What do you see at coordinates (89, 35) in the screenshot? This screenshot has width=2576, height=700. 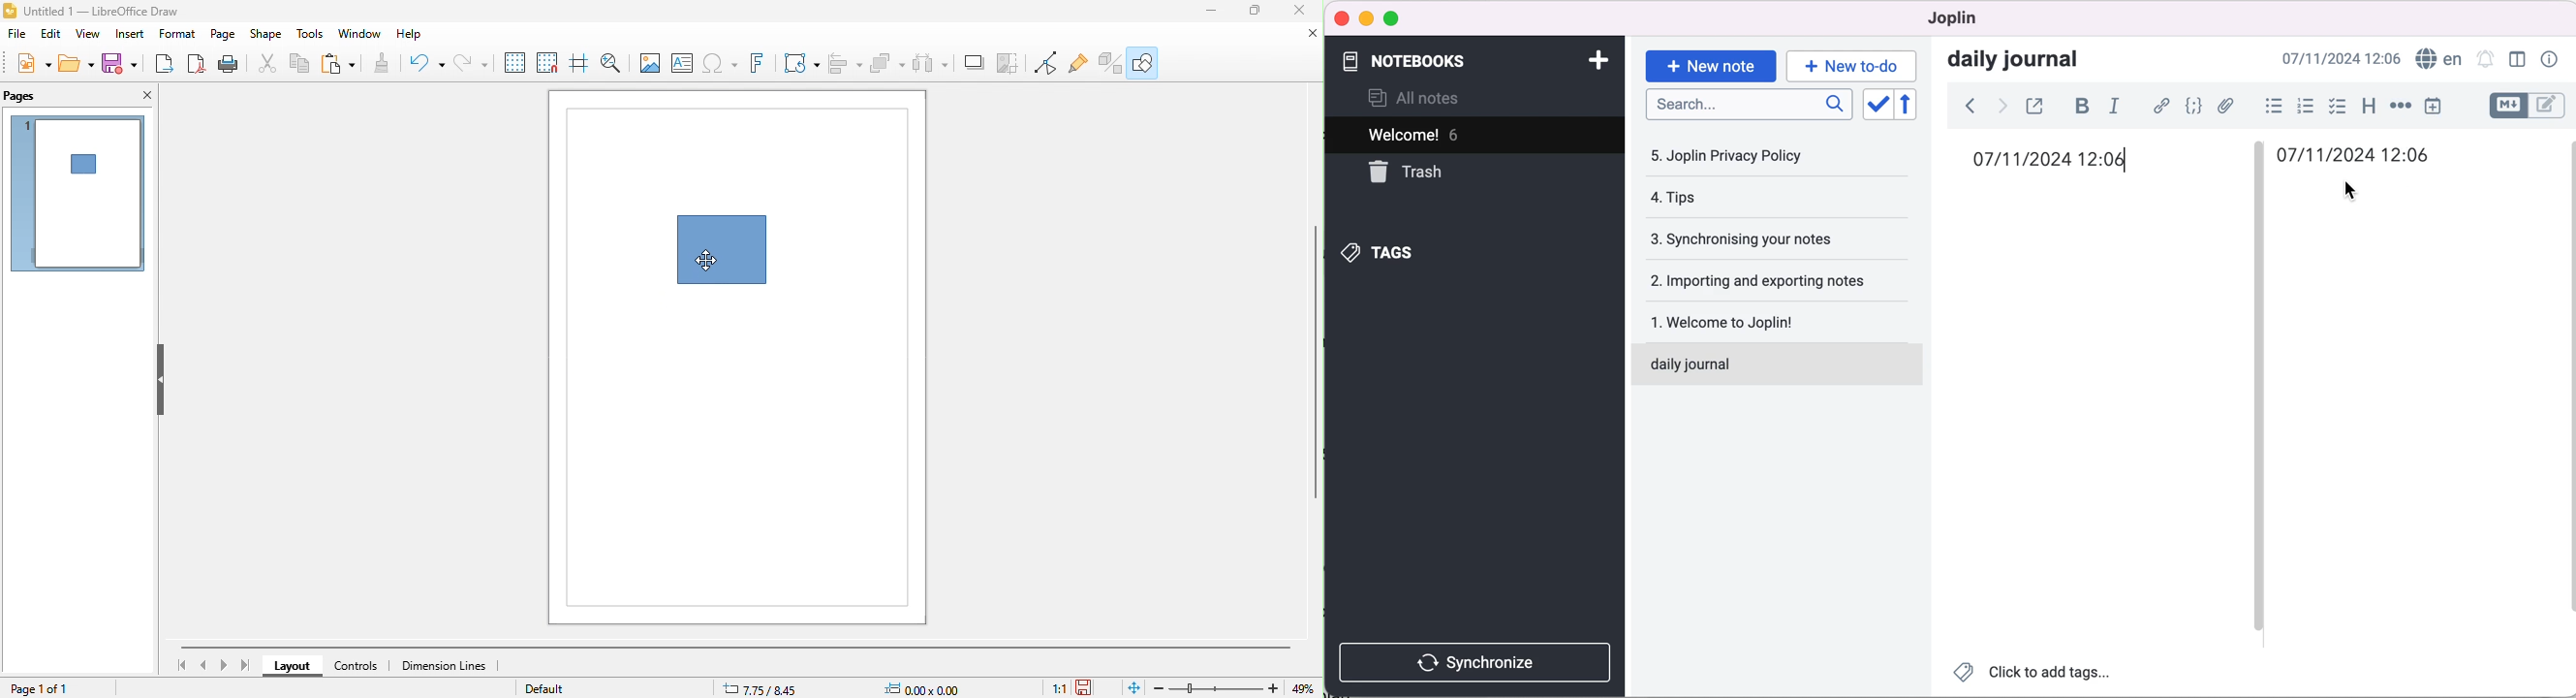 I see `view` at bounding box center [89, 35].